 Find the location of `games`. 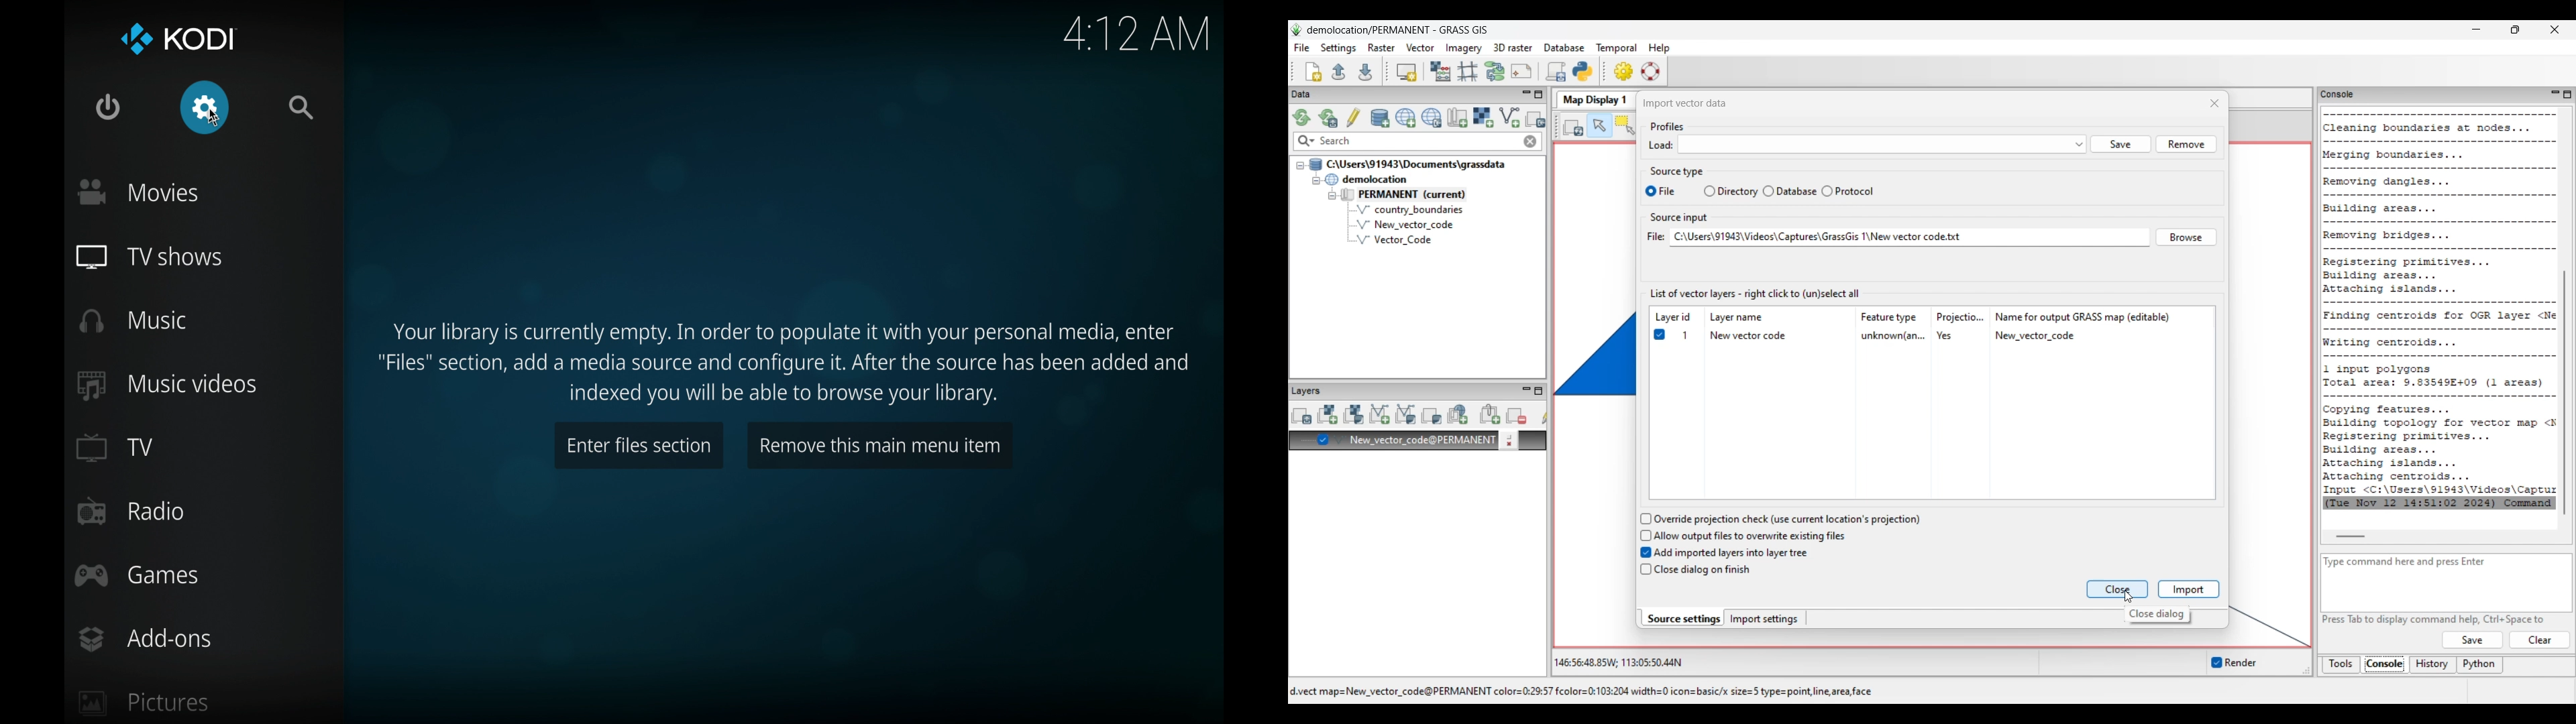

games is located at coordinates (138, 577).